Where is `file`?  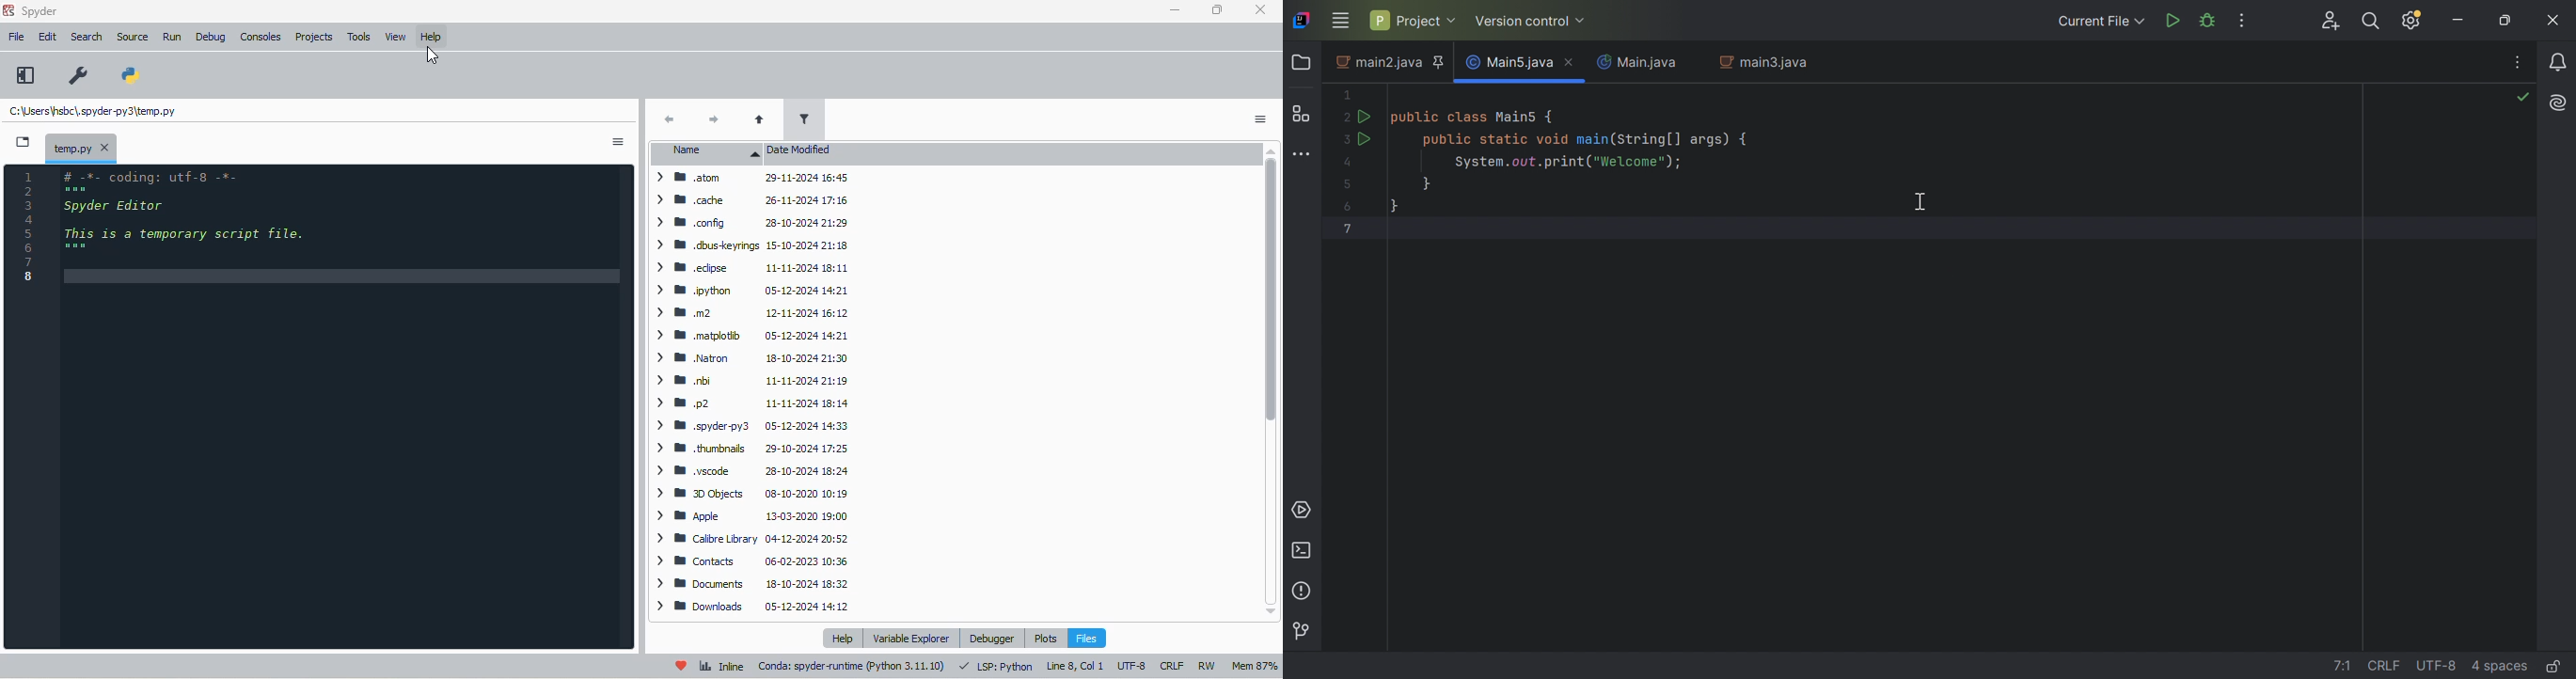
file is located at coordinates (18, 37).